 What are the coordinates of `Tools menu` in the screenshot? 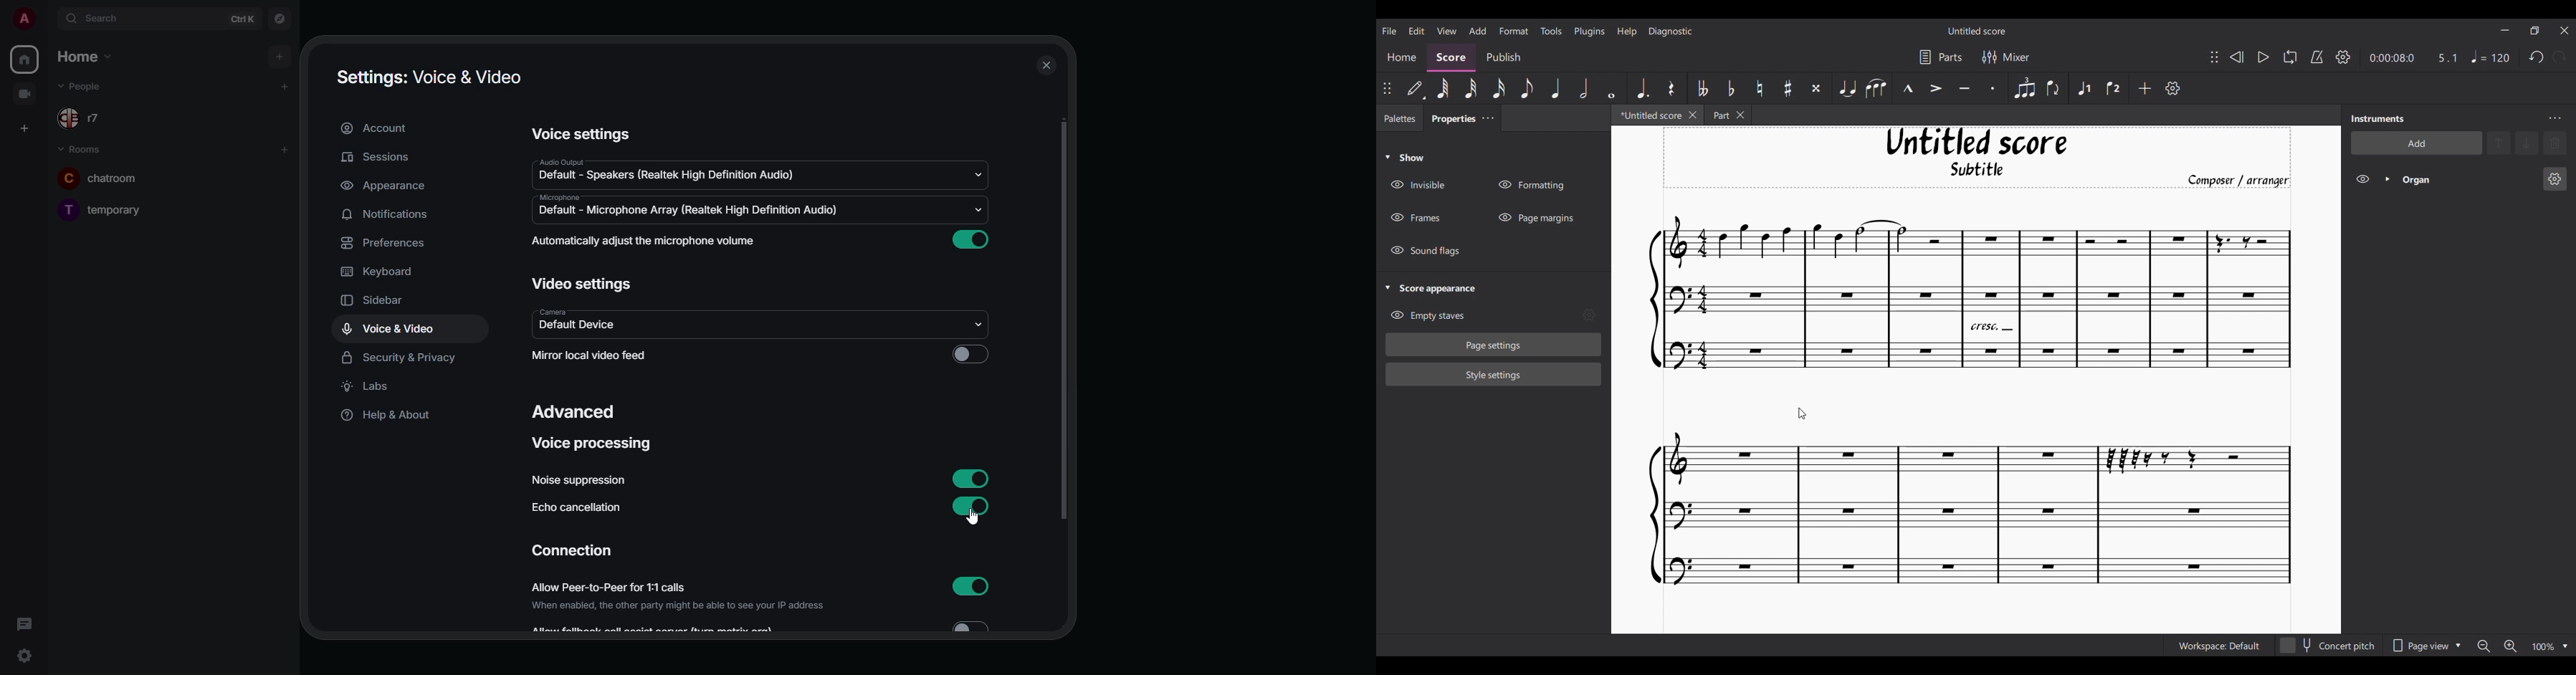 It's located at (1551, 30).